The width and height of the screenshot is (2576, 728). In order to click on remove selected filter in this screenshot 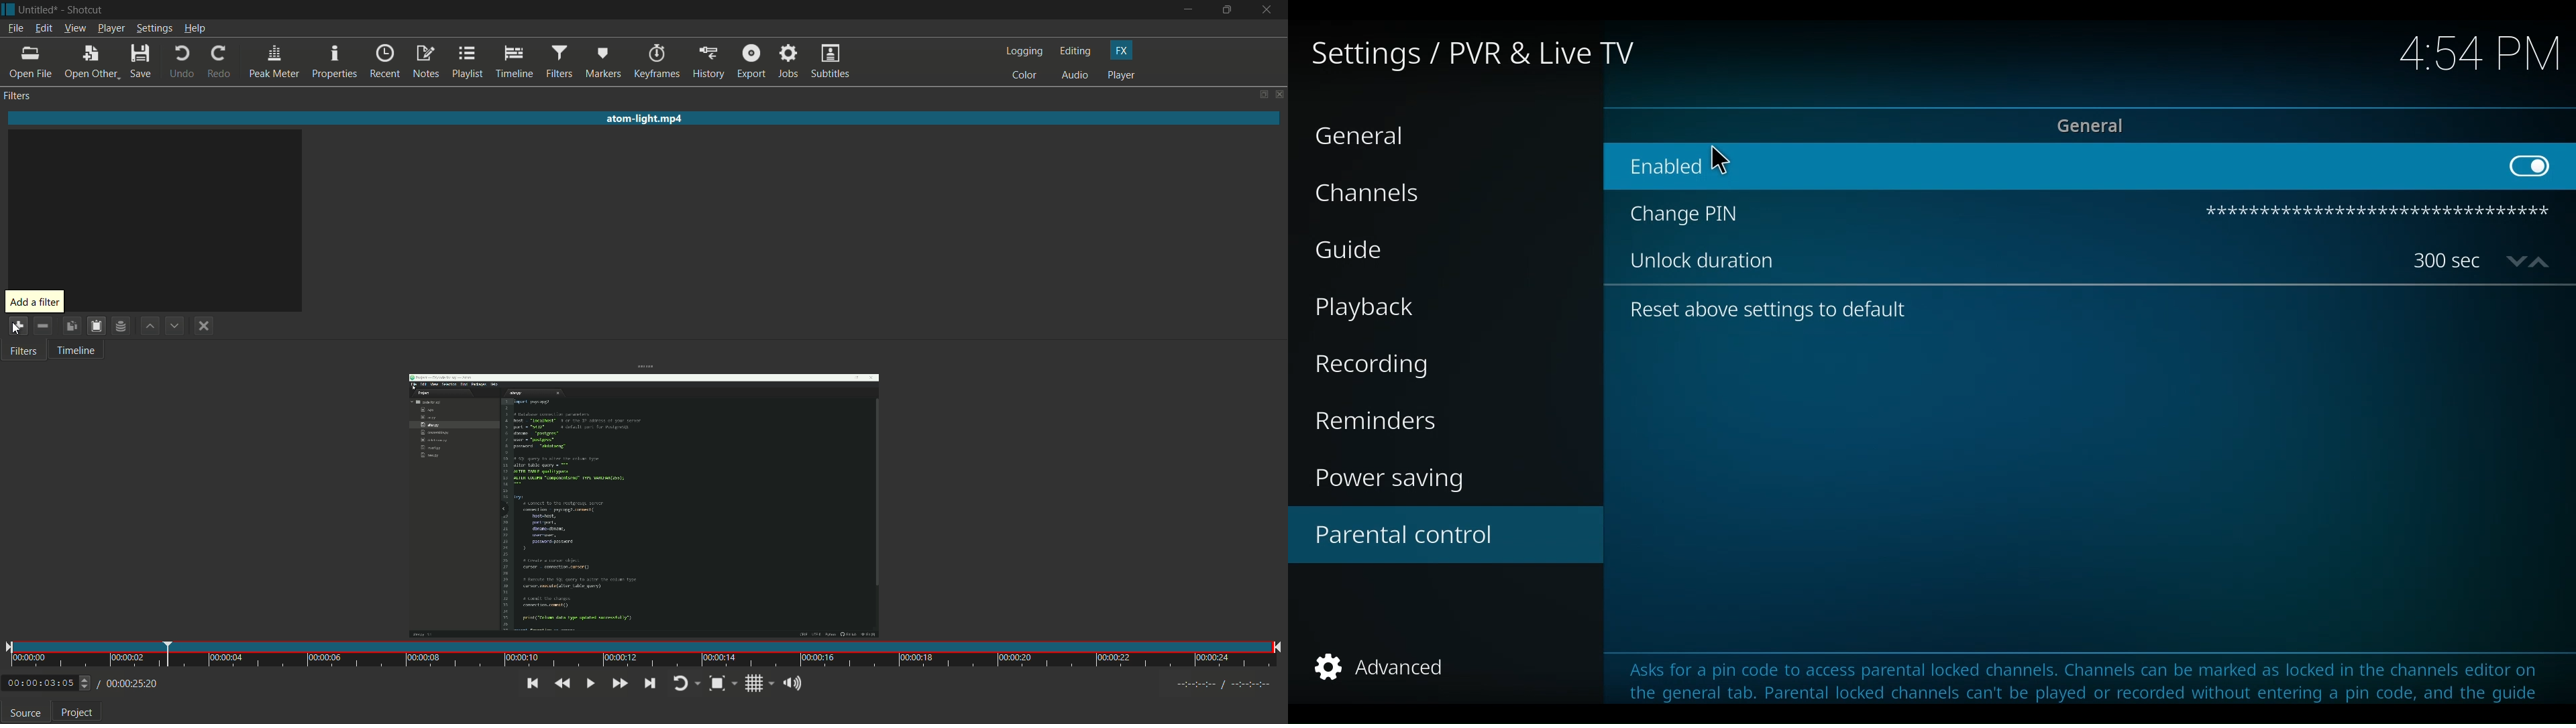, I will do `click(44, 326)`.